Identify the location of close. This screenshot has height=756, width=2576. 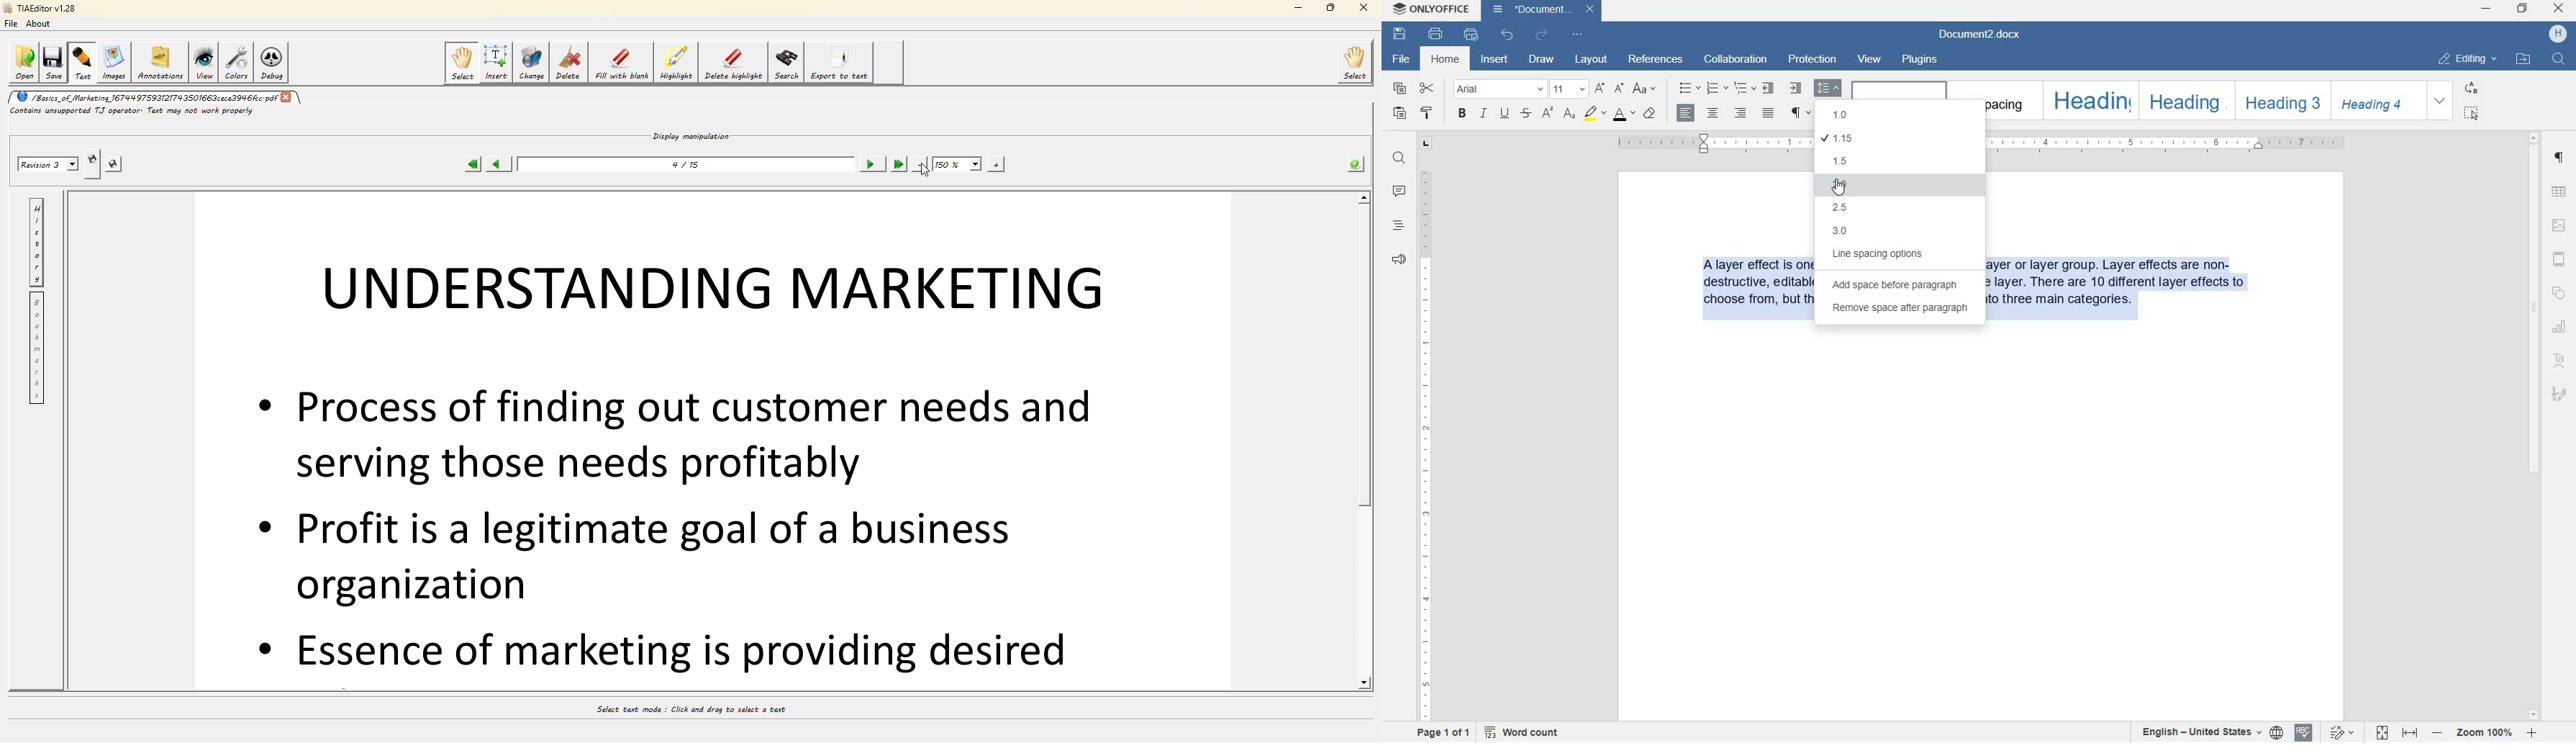
(2560, 9).